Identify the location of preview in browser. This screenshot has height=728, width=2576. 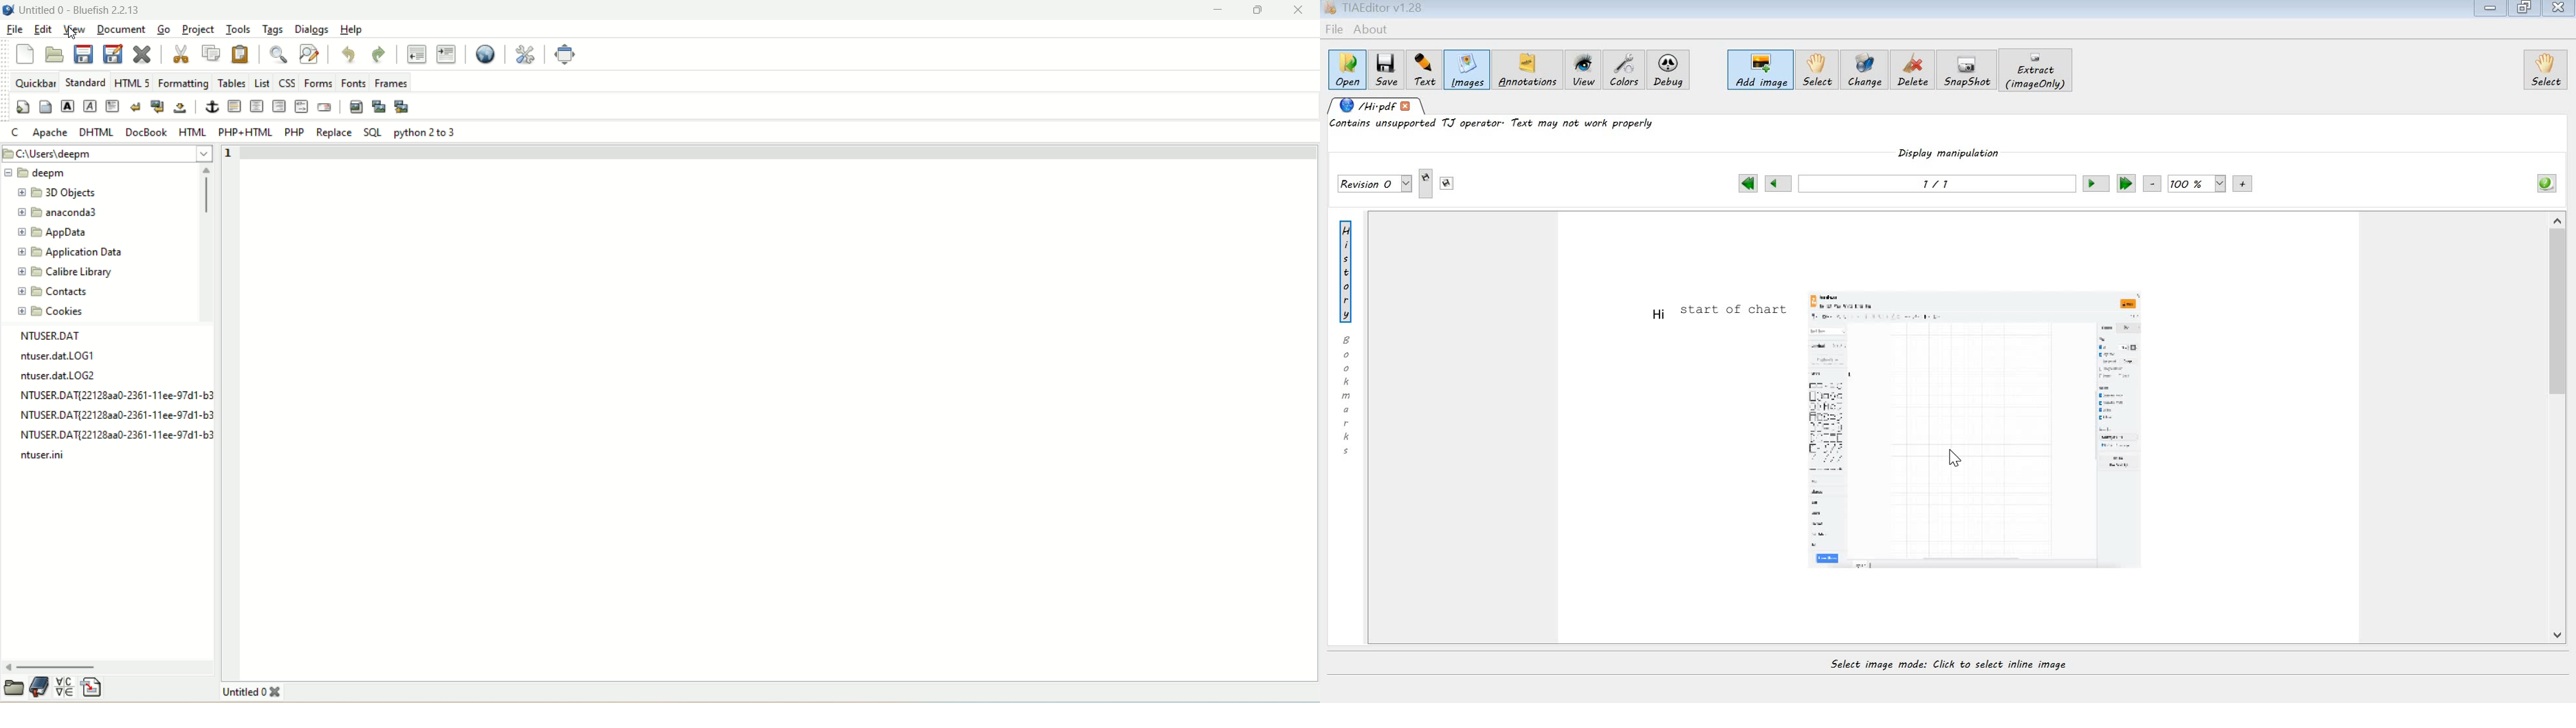
(480, 55).